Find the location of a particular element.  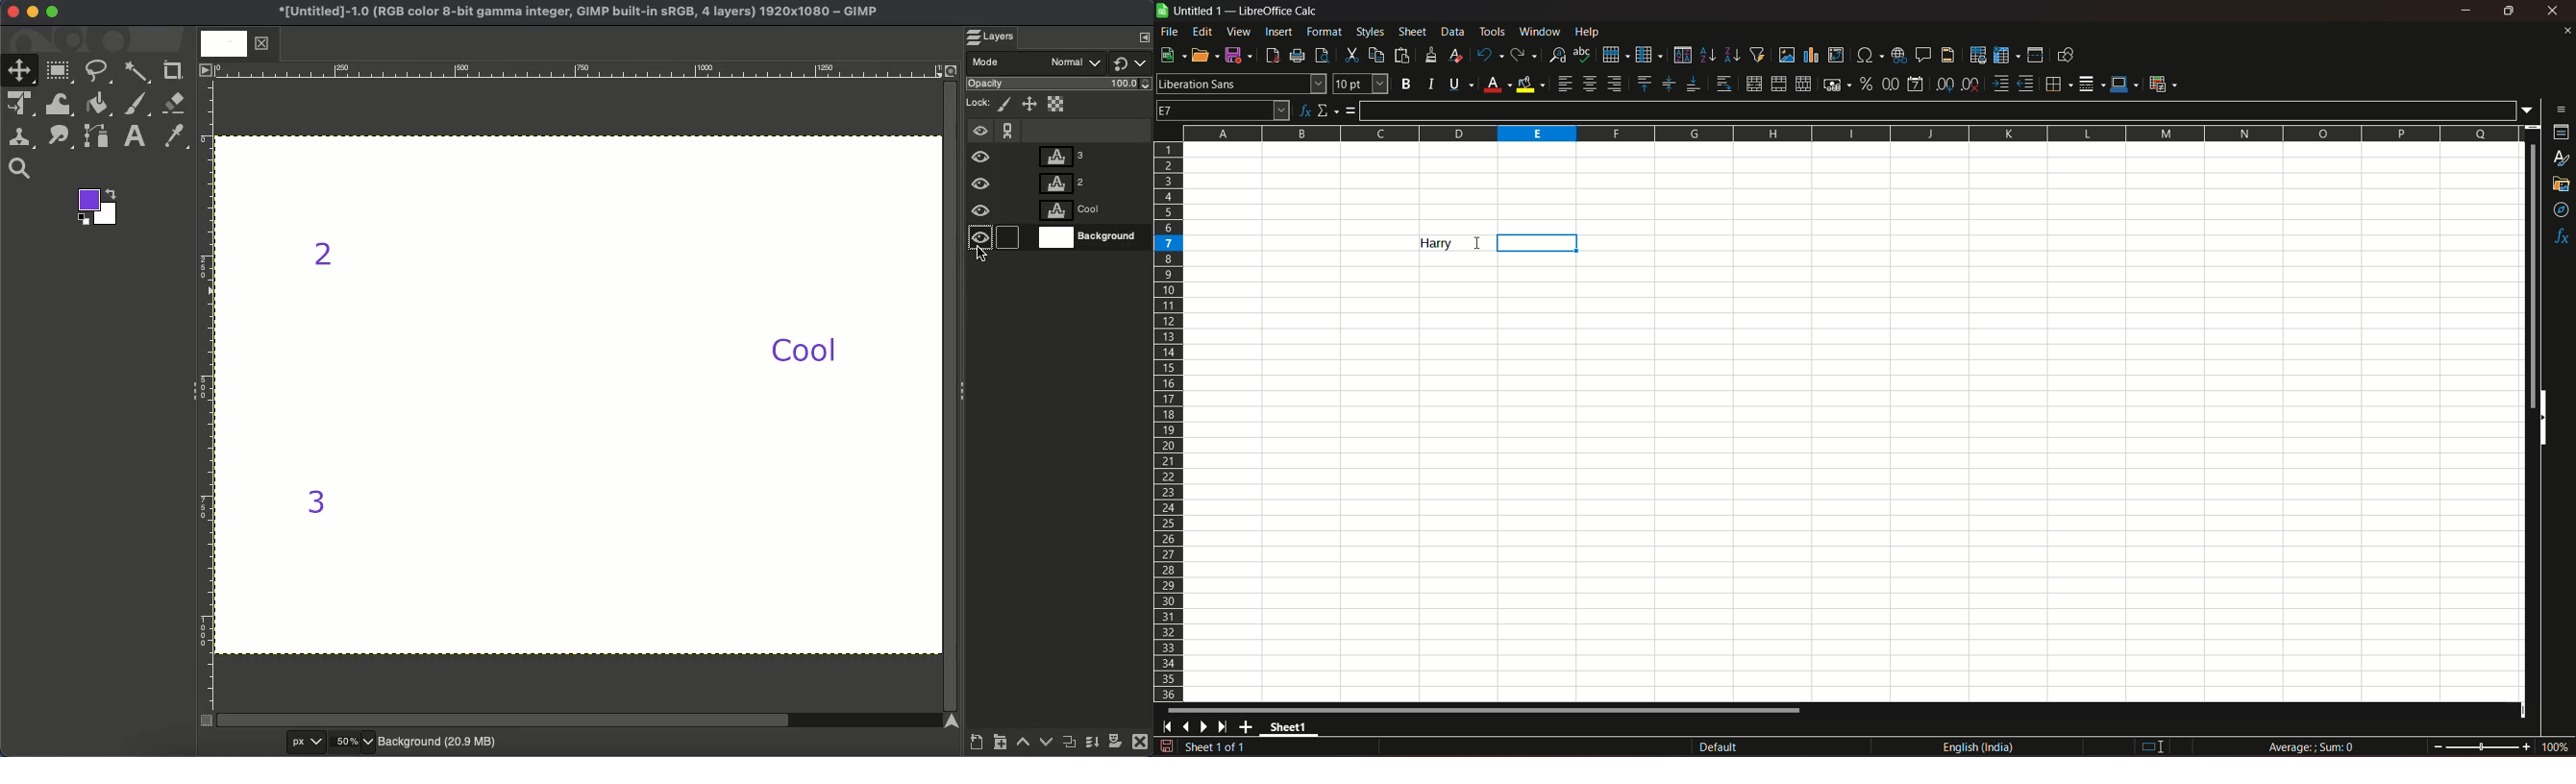

name box is located at coordinates (1223, 109).